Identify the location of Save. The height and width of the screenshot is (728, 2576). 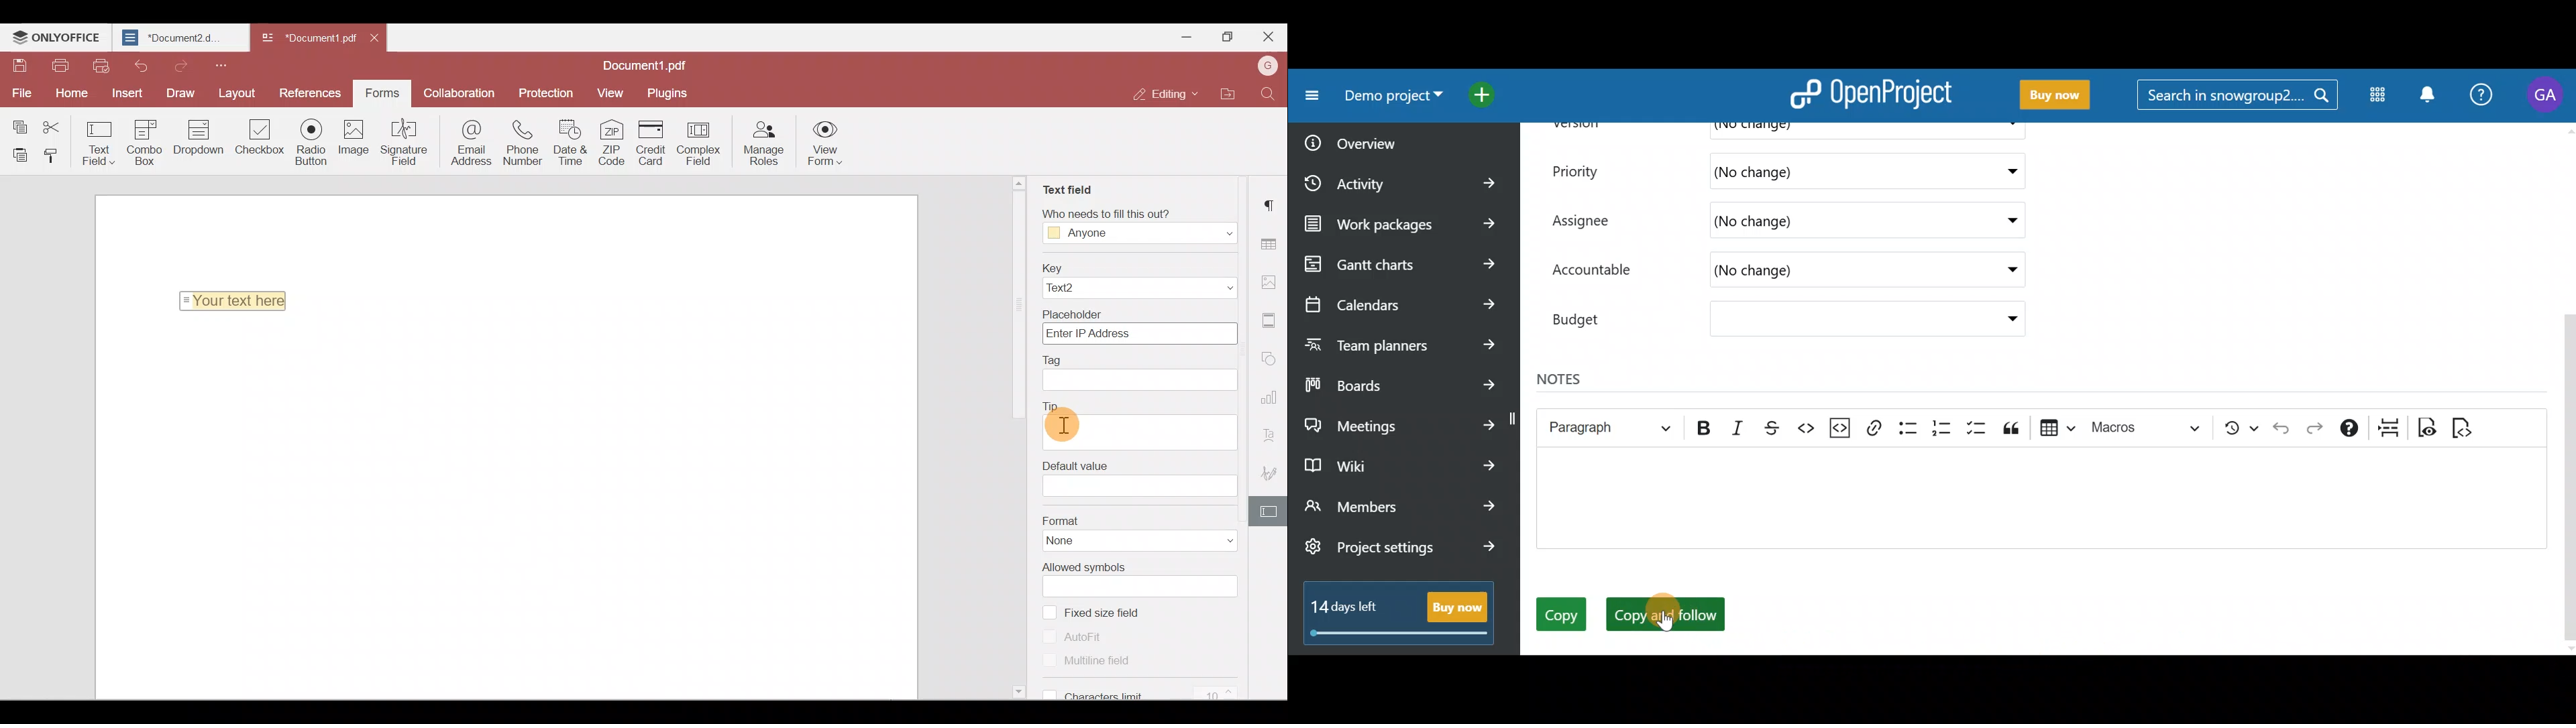
(17, 64).